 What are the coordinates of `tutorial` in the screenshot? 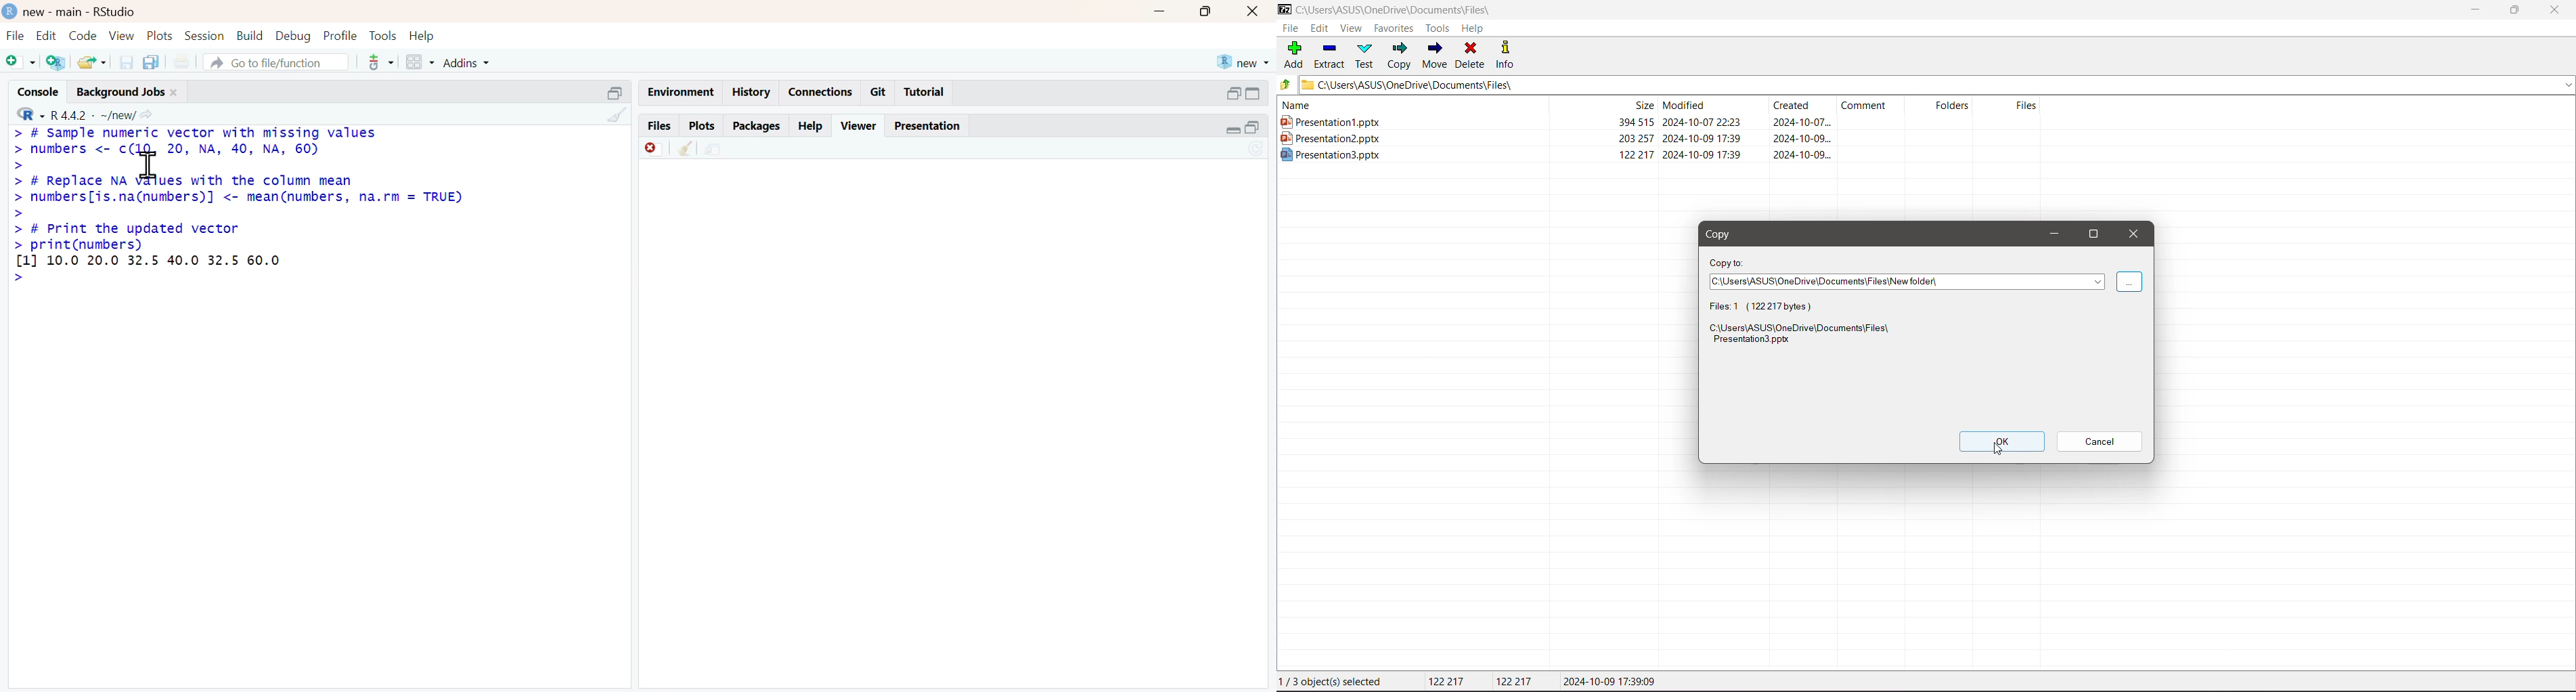 It's located at (926, 92).